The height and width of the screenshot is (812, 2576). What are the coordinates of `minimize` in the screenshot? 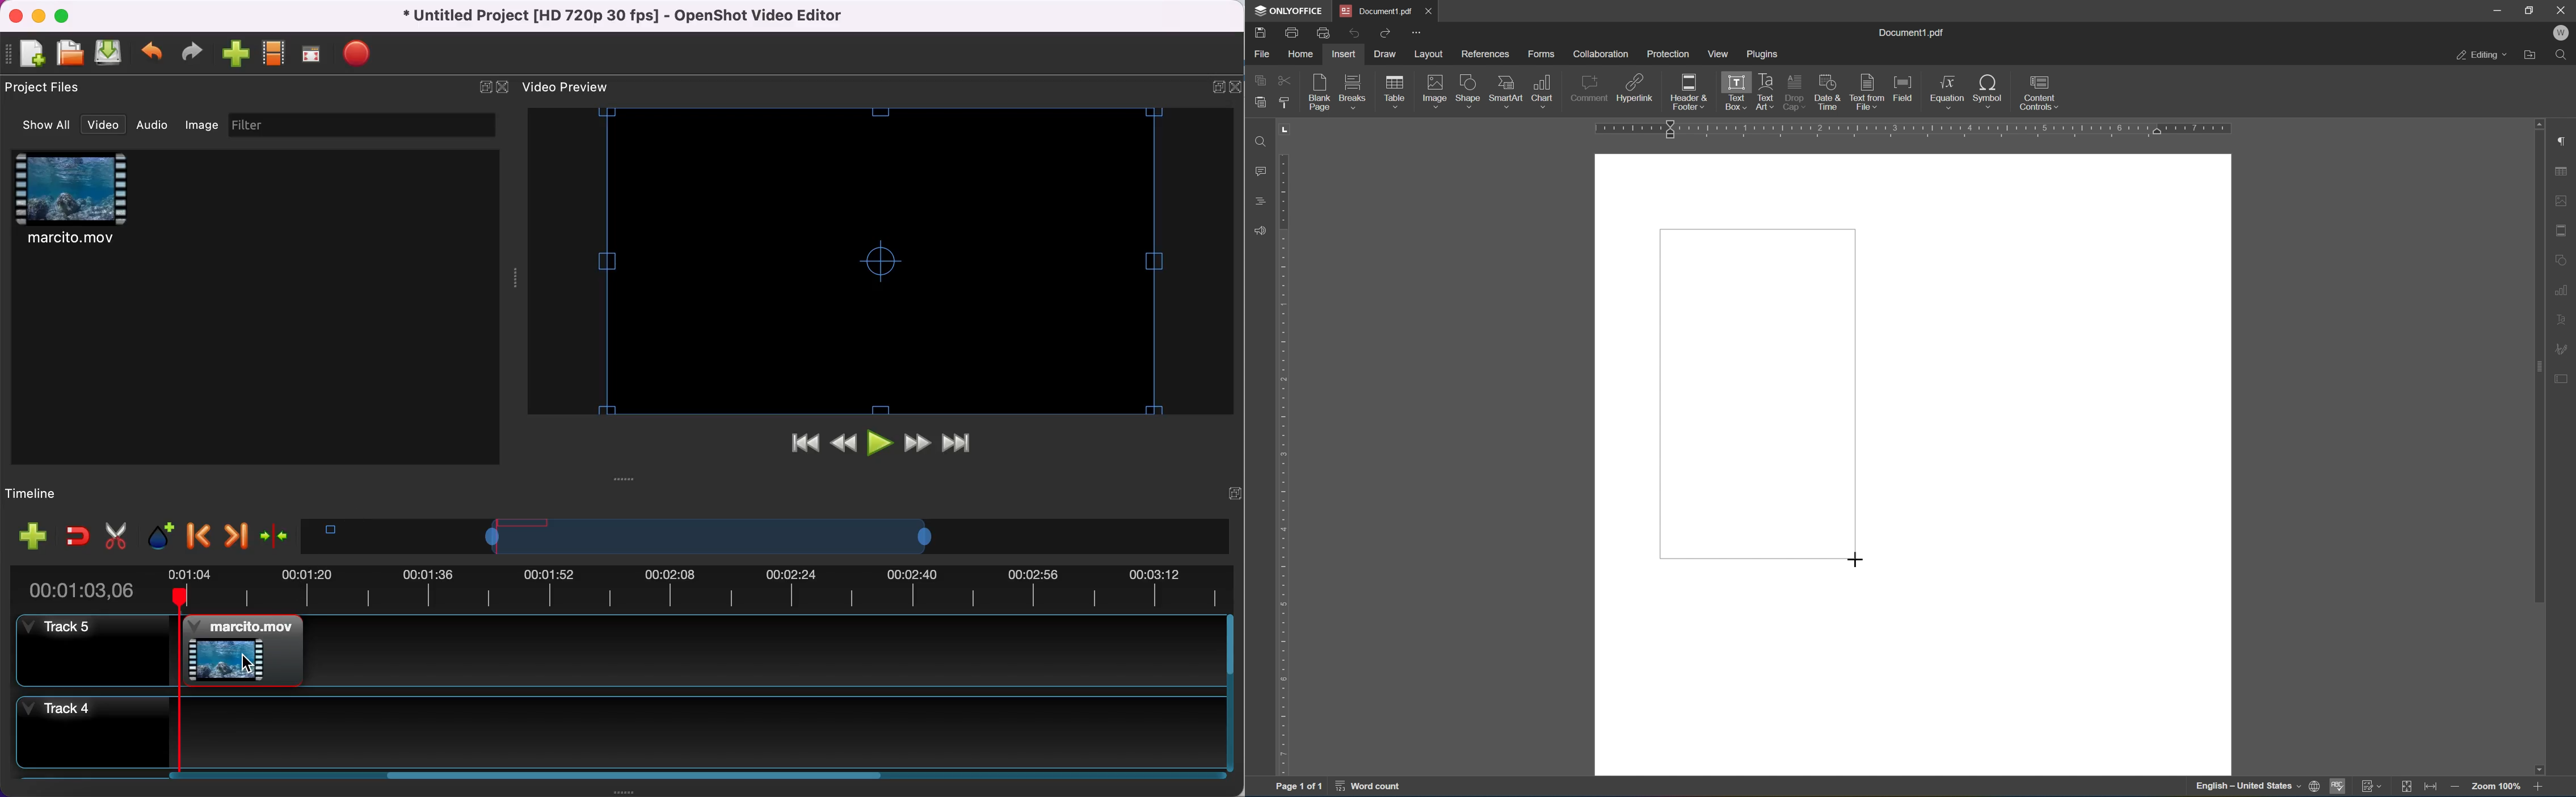 It's located at (38, 15).